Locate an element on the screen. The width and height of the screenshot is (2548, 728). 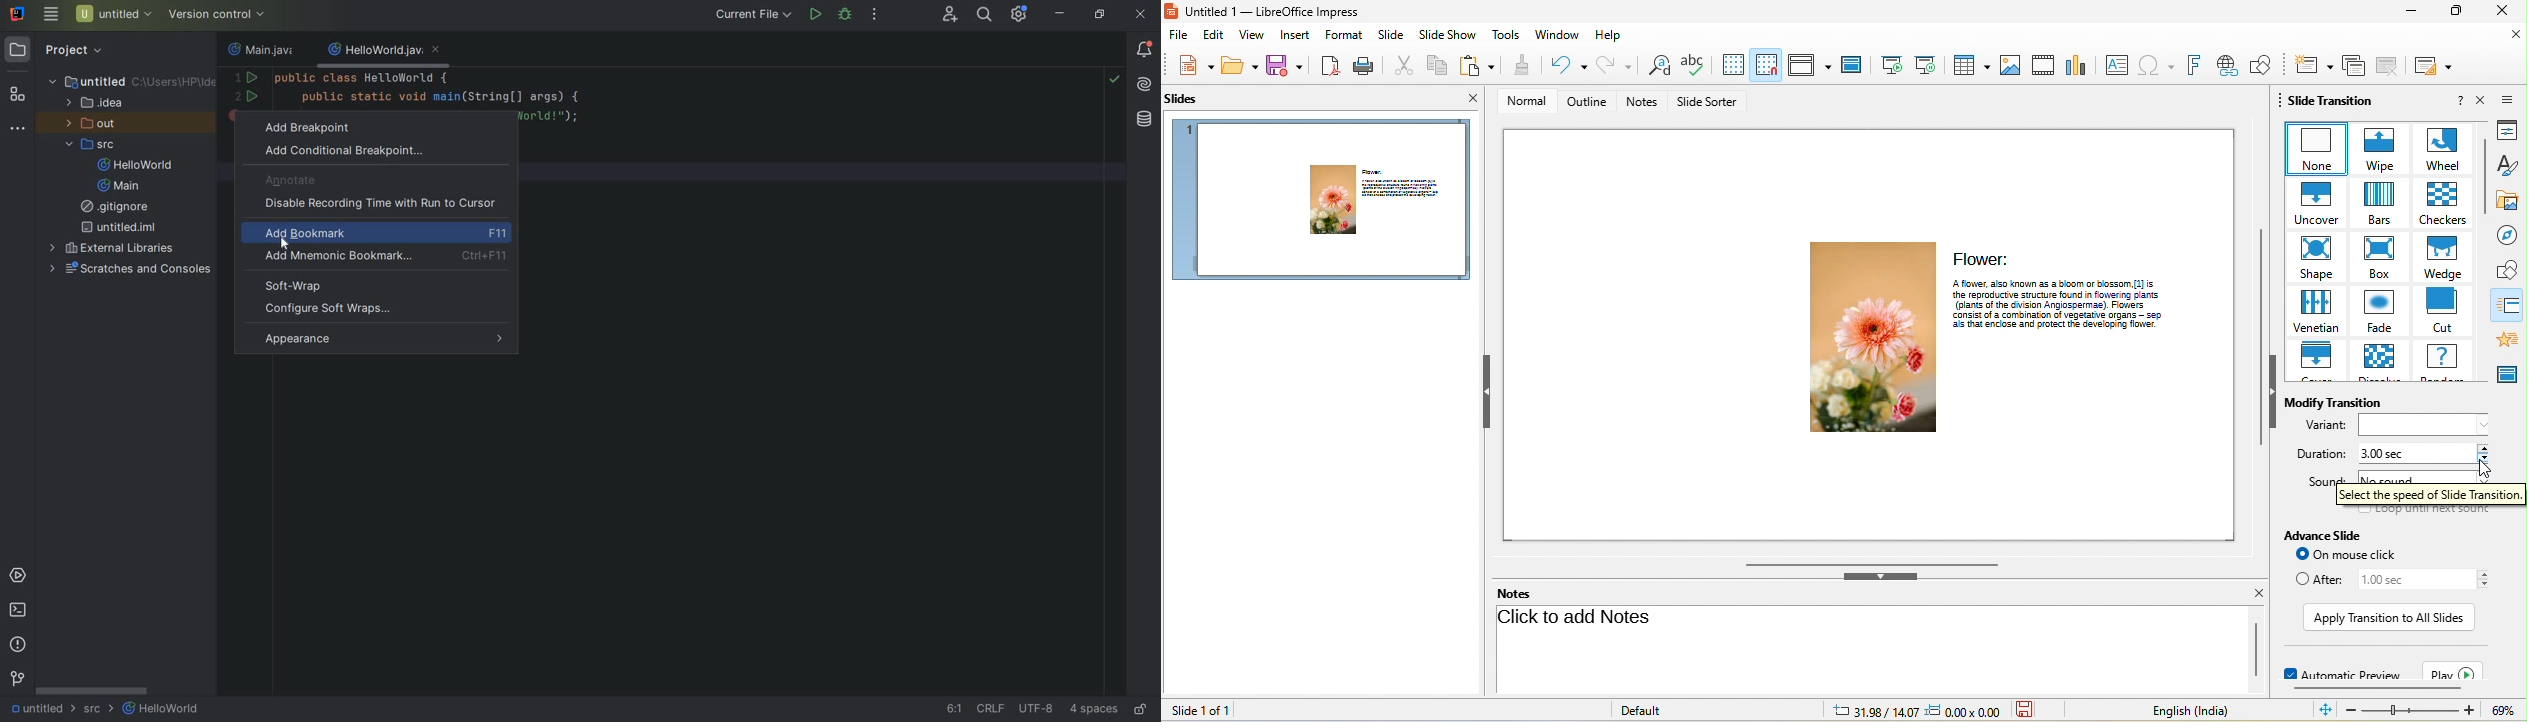
image of flower is located at coordinates (1868, 338).